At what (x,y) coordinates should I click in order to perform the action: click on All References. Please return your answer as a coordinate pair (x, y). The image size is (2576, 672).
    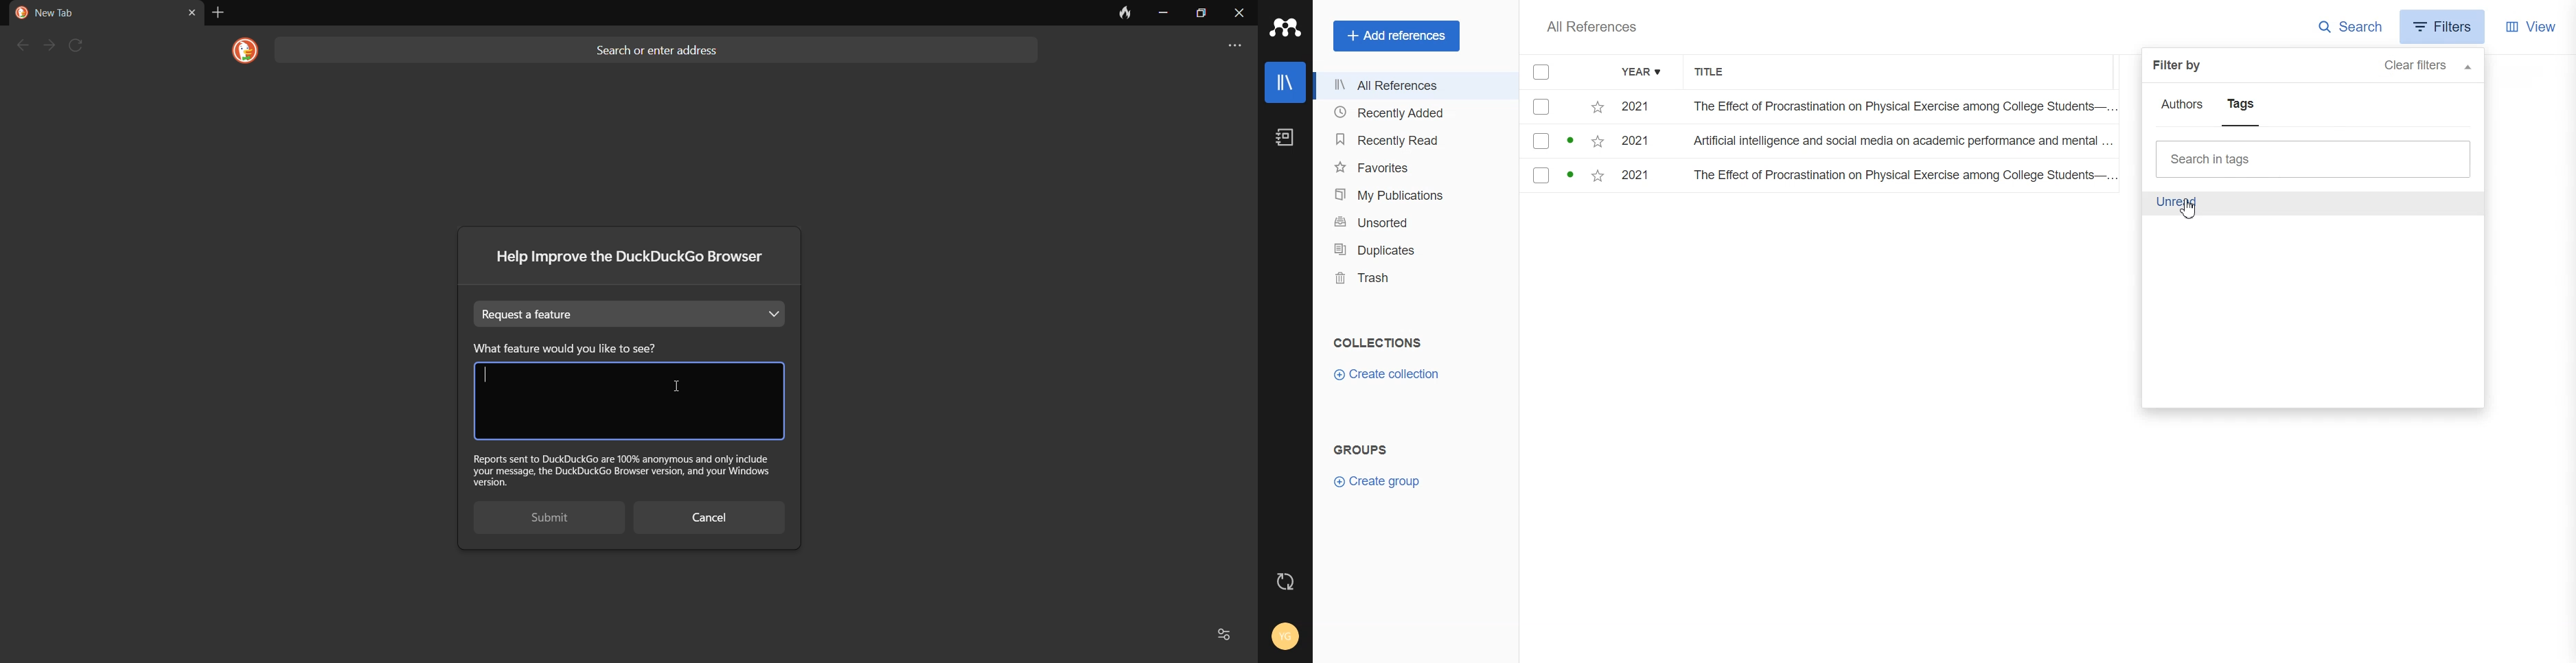
    Looking at the image, I should click on (1591, 27).